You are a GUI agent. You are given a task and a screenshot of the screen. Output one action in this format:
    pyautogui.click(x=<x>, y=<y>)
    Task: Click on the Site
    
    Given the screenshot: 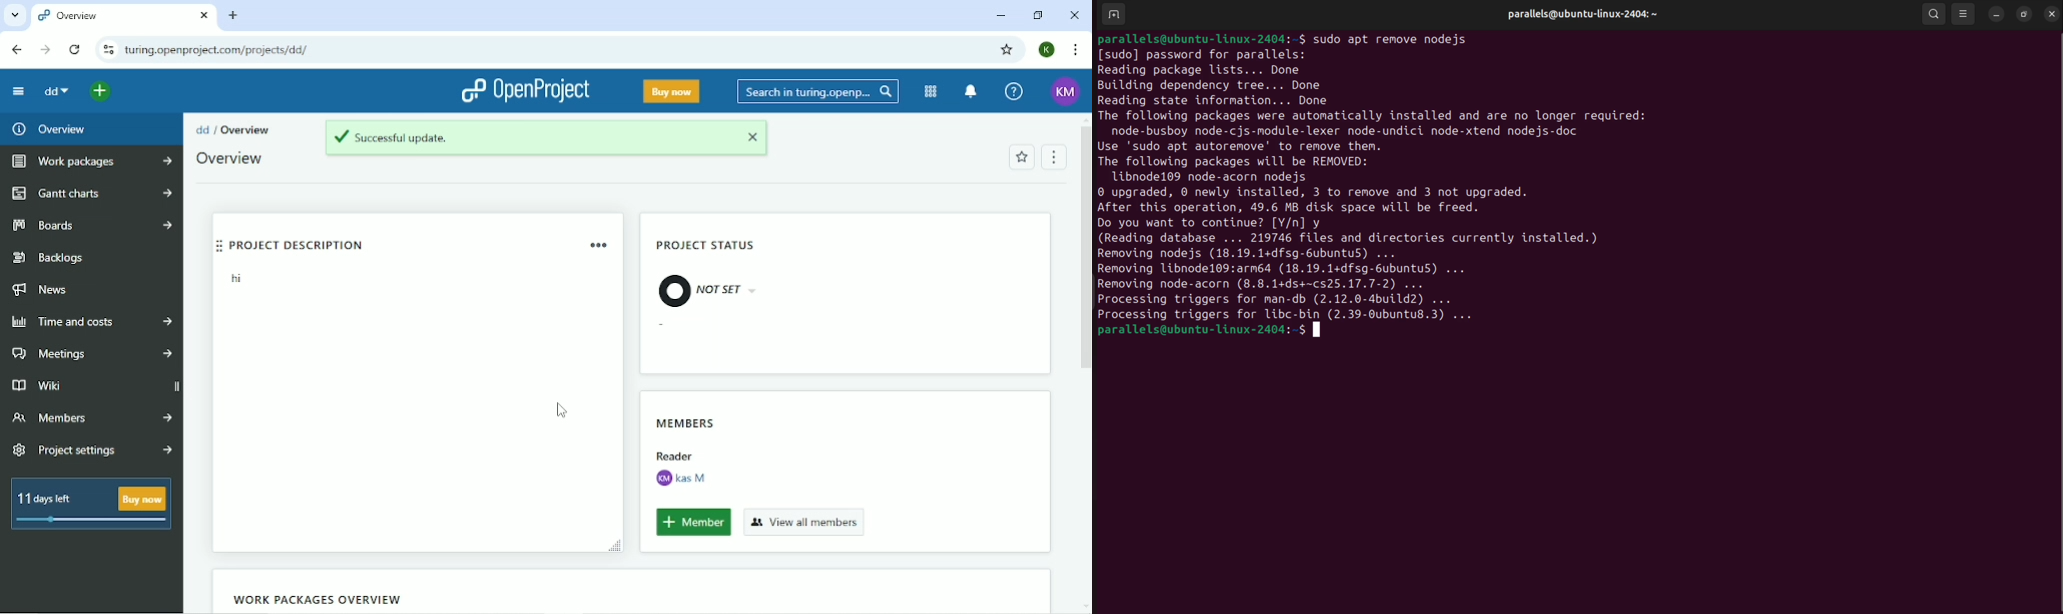 What is the action you would take?
    pyautogui.click(x=219, y=50)
    